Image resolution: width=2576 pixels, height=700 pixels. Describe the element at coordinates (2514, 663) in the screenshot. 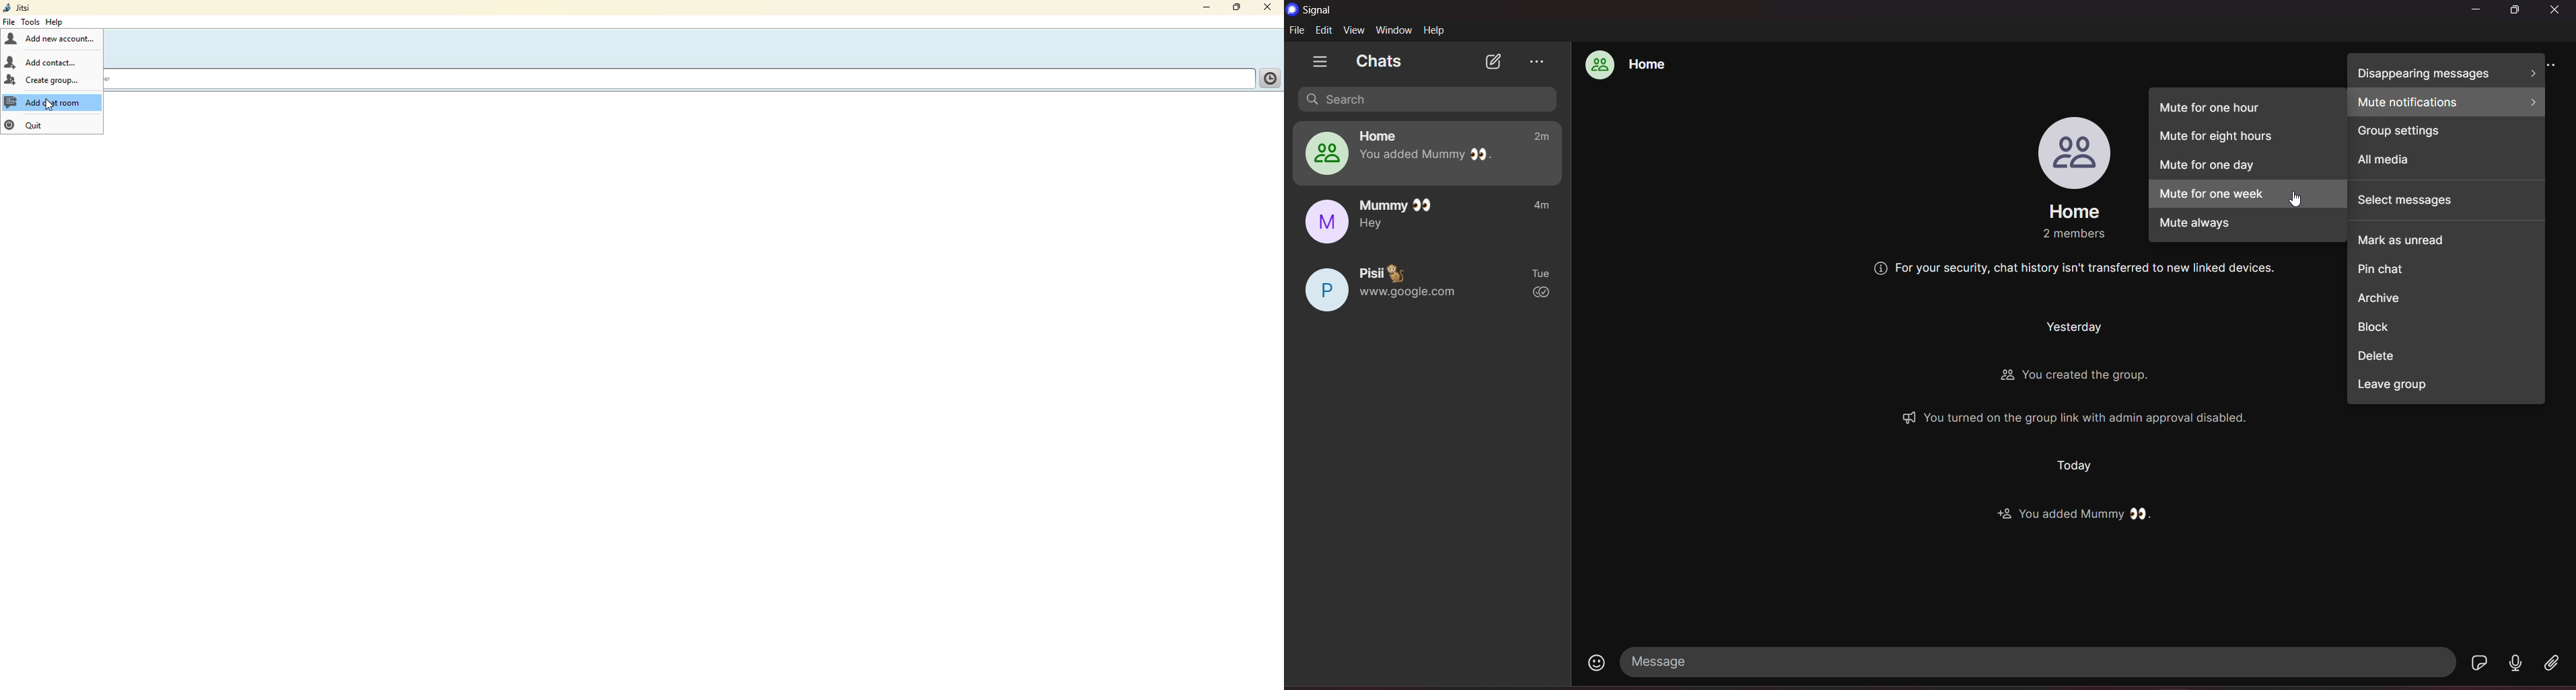

I see `voice message` at that location.